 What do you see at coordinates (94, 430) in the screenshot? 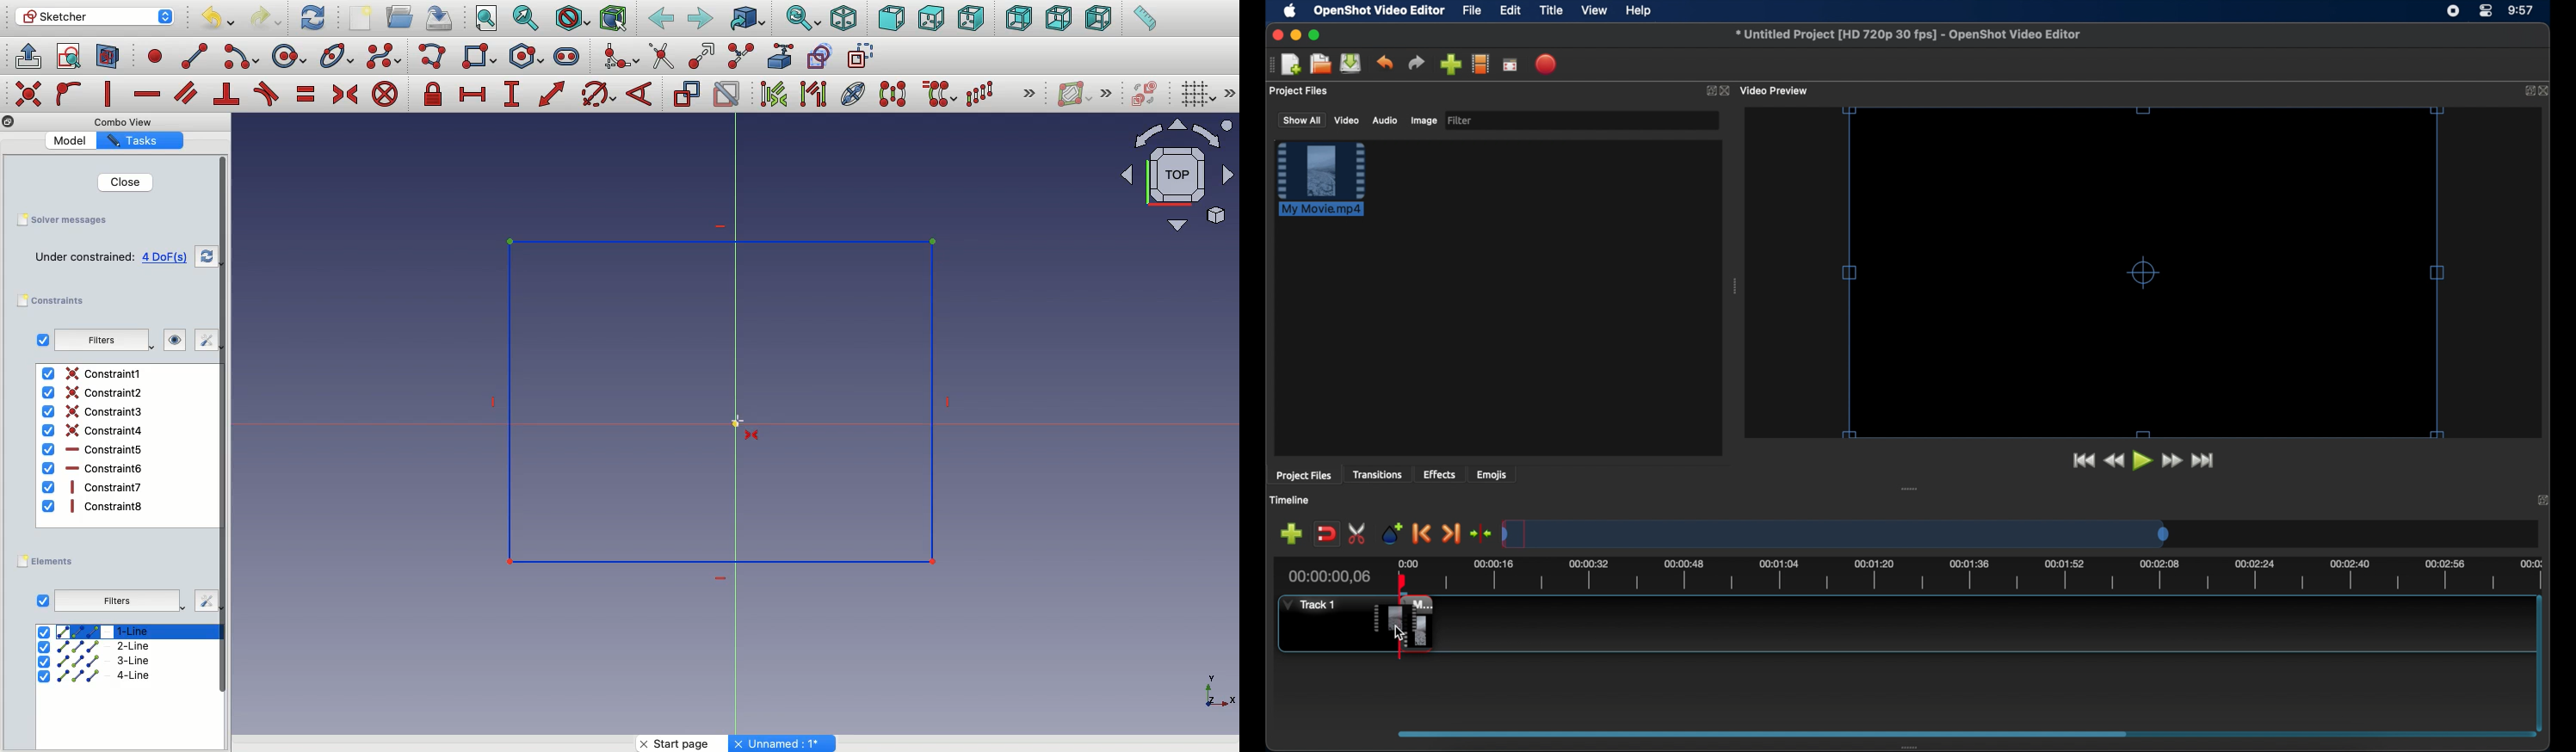
I see `Constraint4` at bounding box center [94, 430].